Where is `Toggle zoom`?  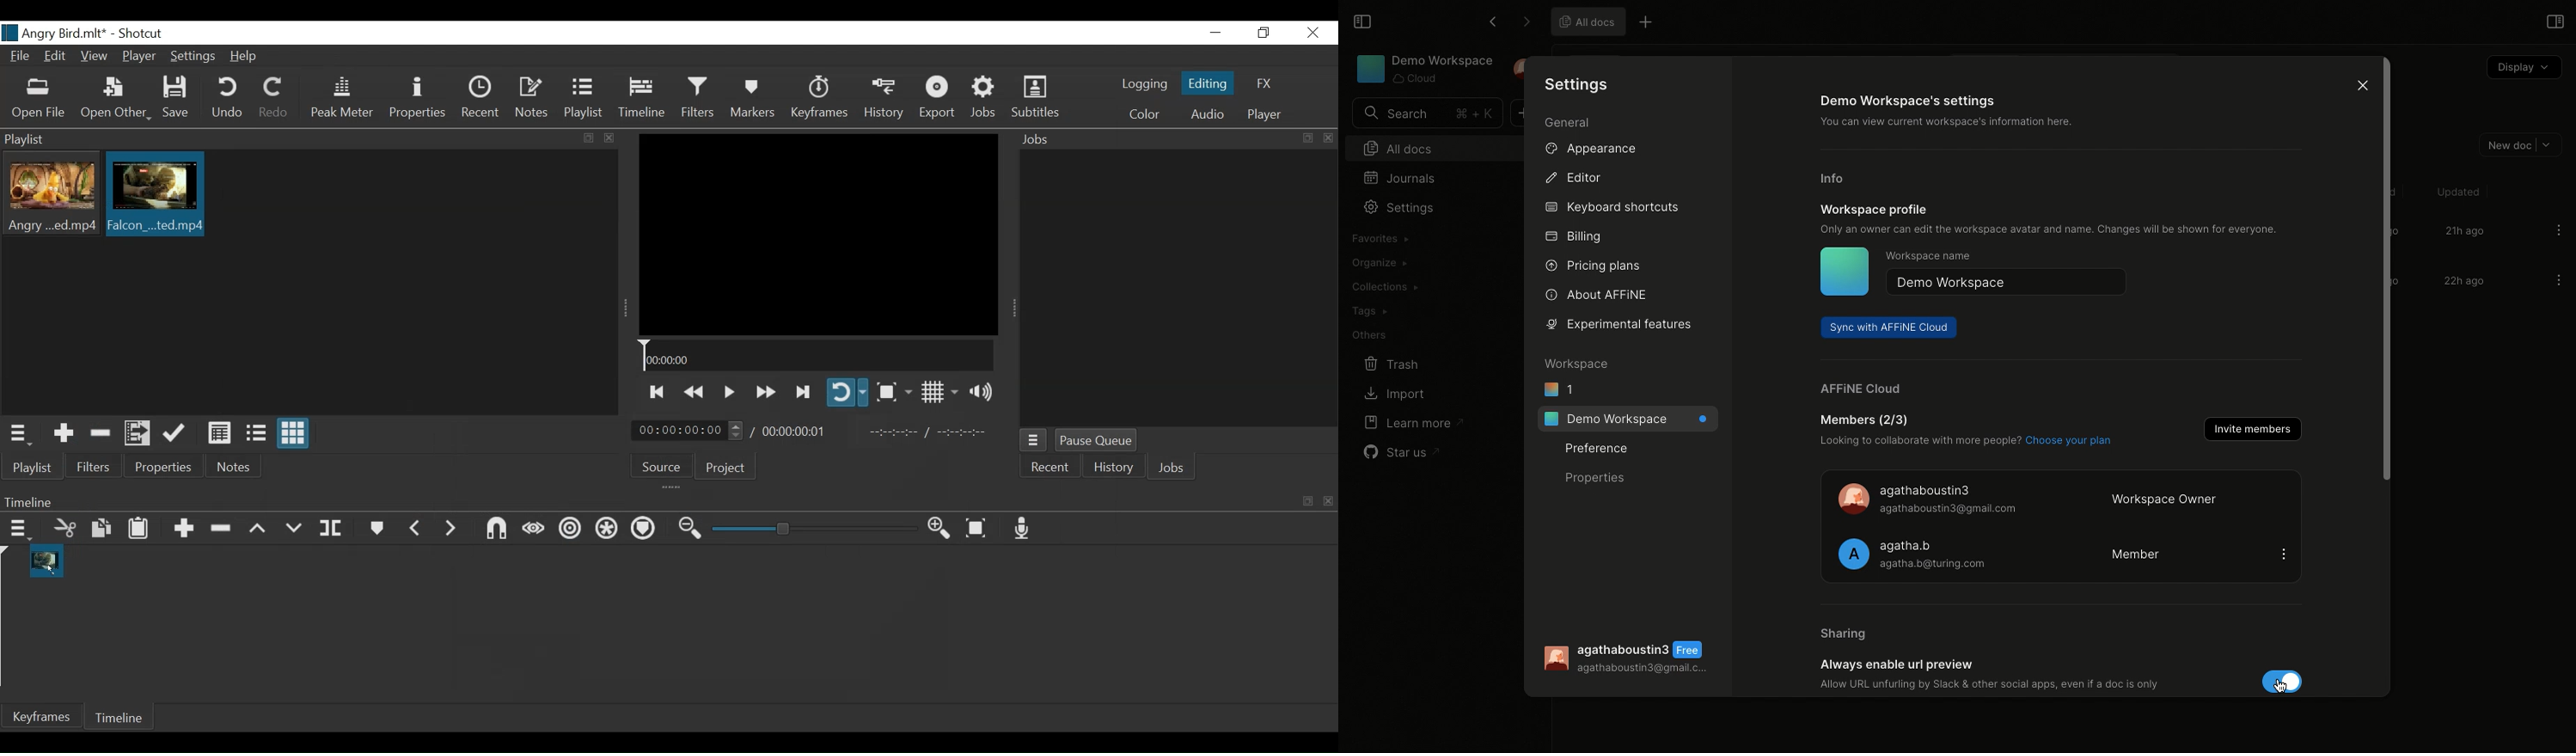
Toggle zoom is located at coordinates (894, 392).